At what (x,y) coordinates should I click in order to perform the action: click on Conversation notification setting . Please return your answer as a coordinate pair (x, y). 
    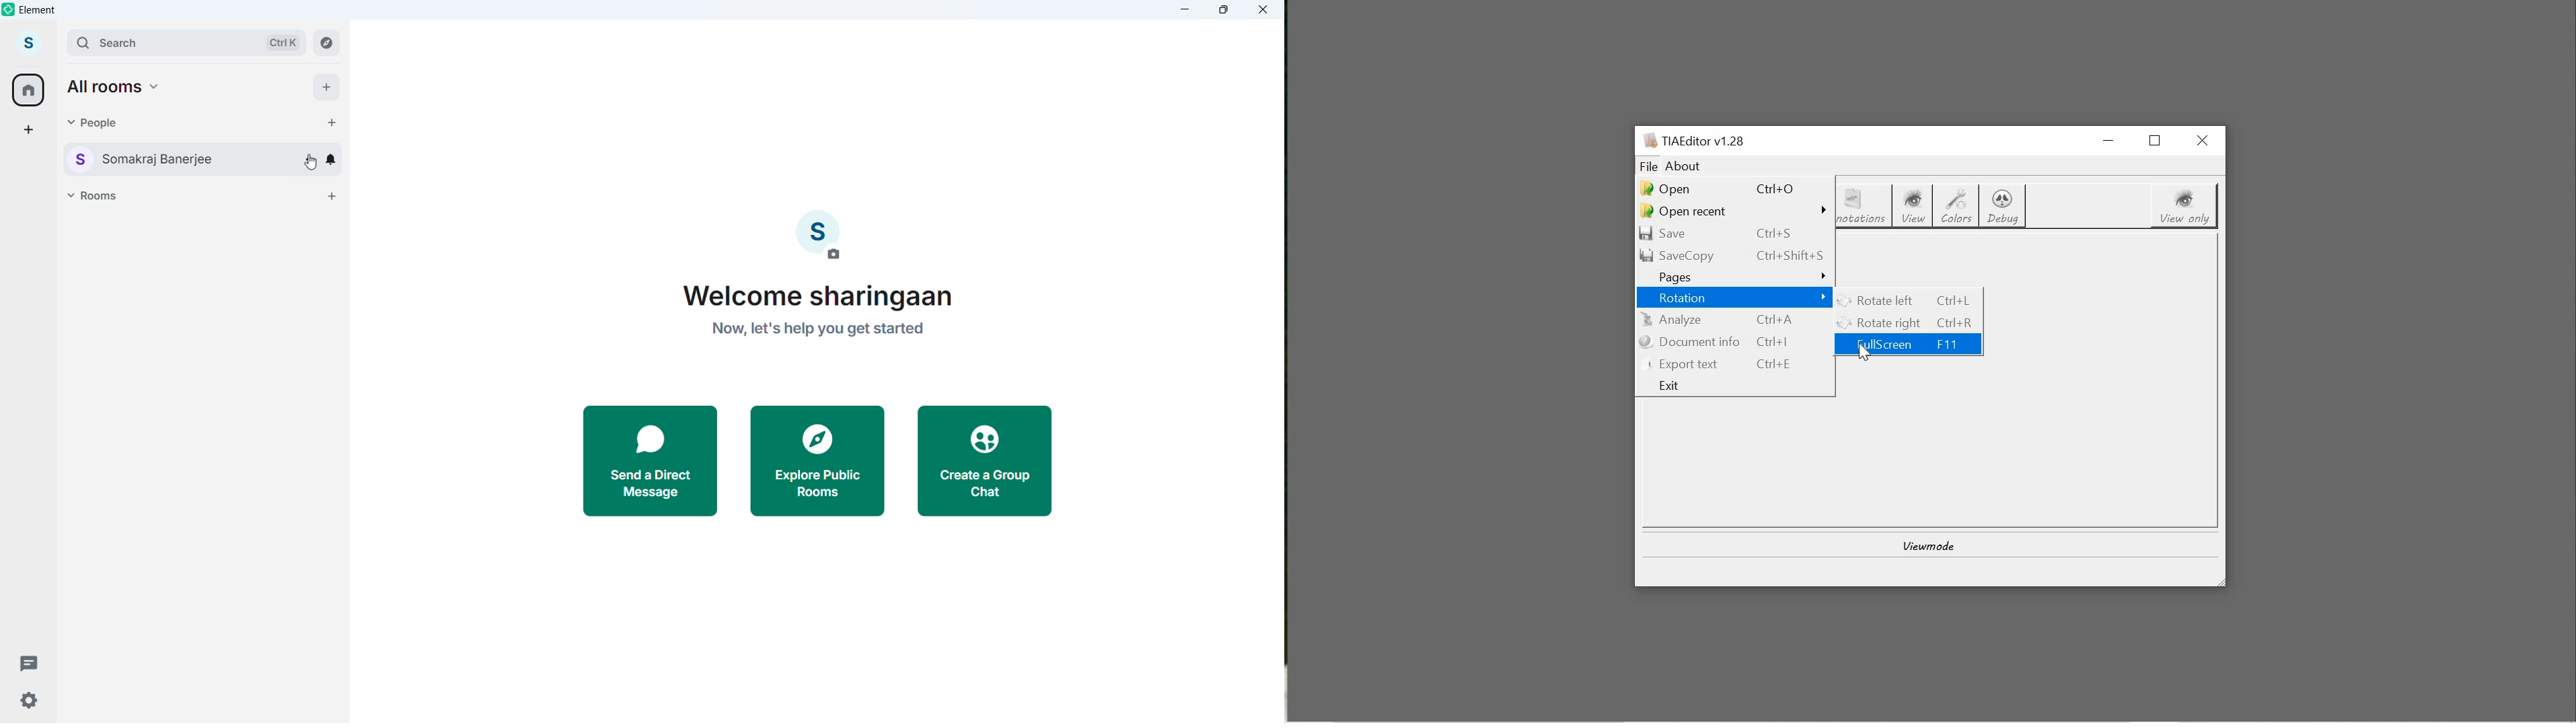
    Looking at the image, I should click on (332, 159).